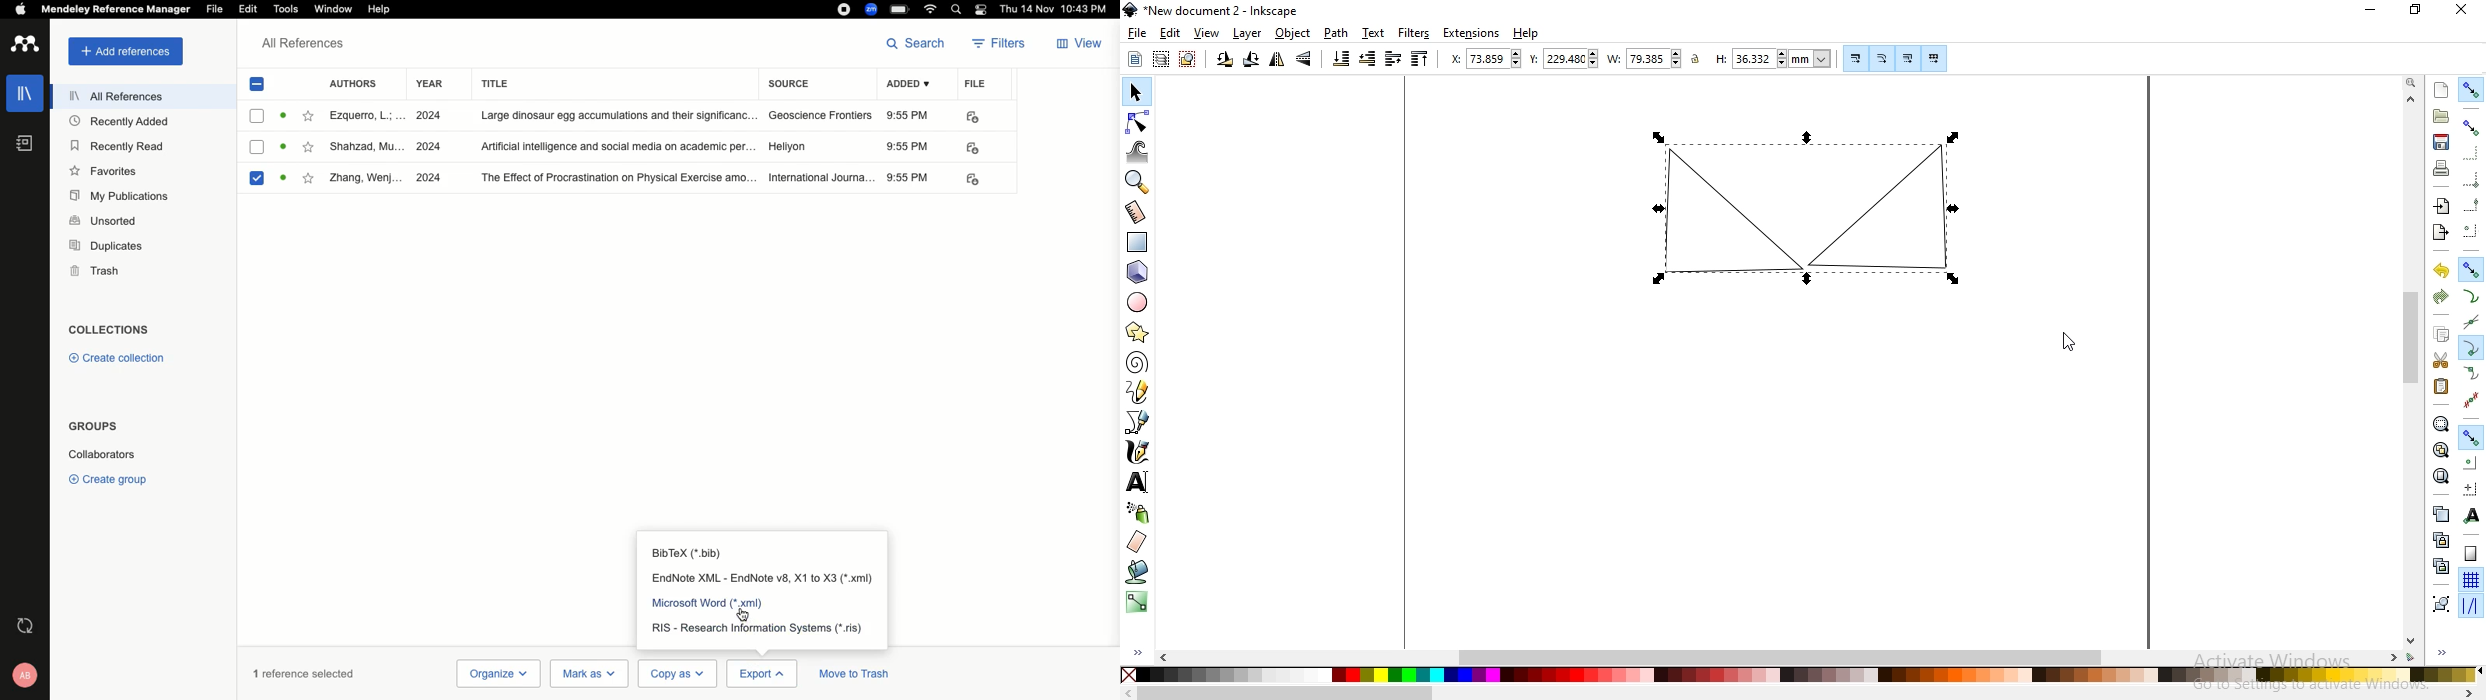  Describe the element at coordinates (432, 177) in the screenshot. I see `2024` at that location.